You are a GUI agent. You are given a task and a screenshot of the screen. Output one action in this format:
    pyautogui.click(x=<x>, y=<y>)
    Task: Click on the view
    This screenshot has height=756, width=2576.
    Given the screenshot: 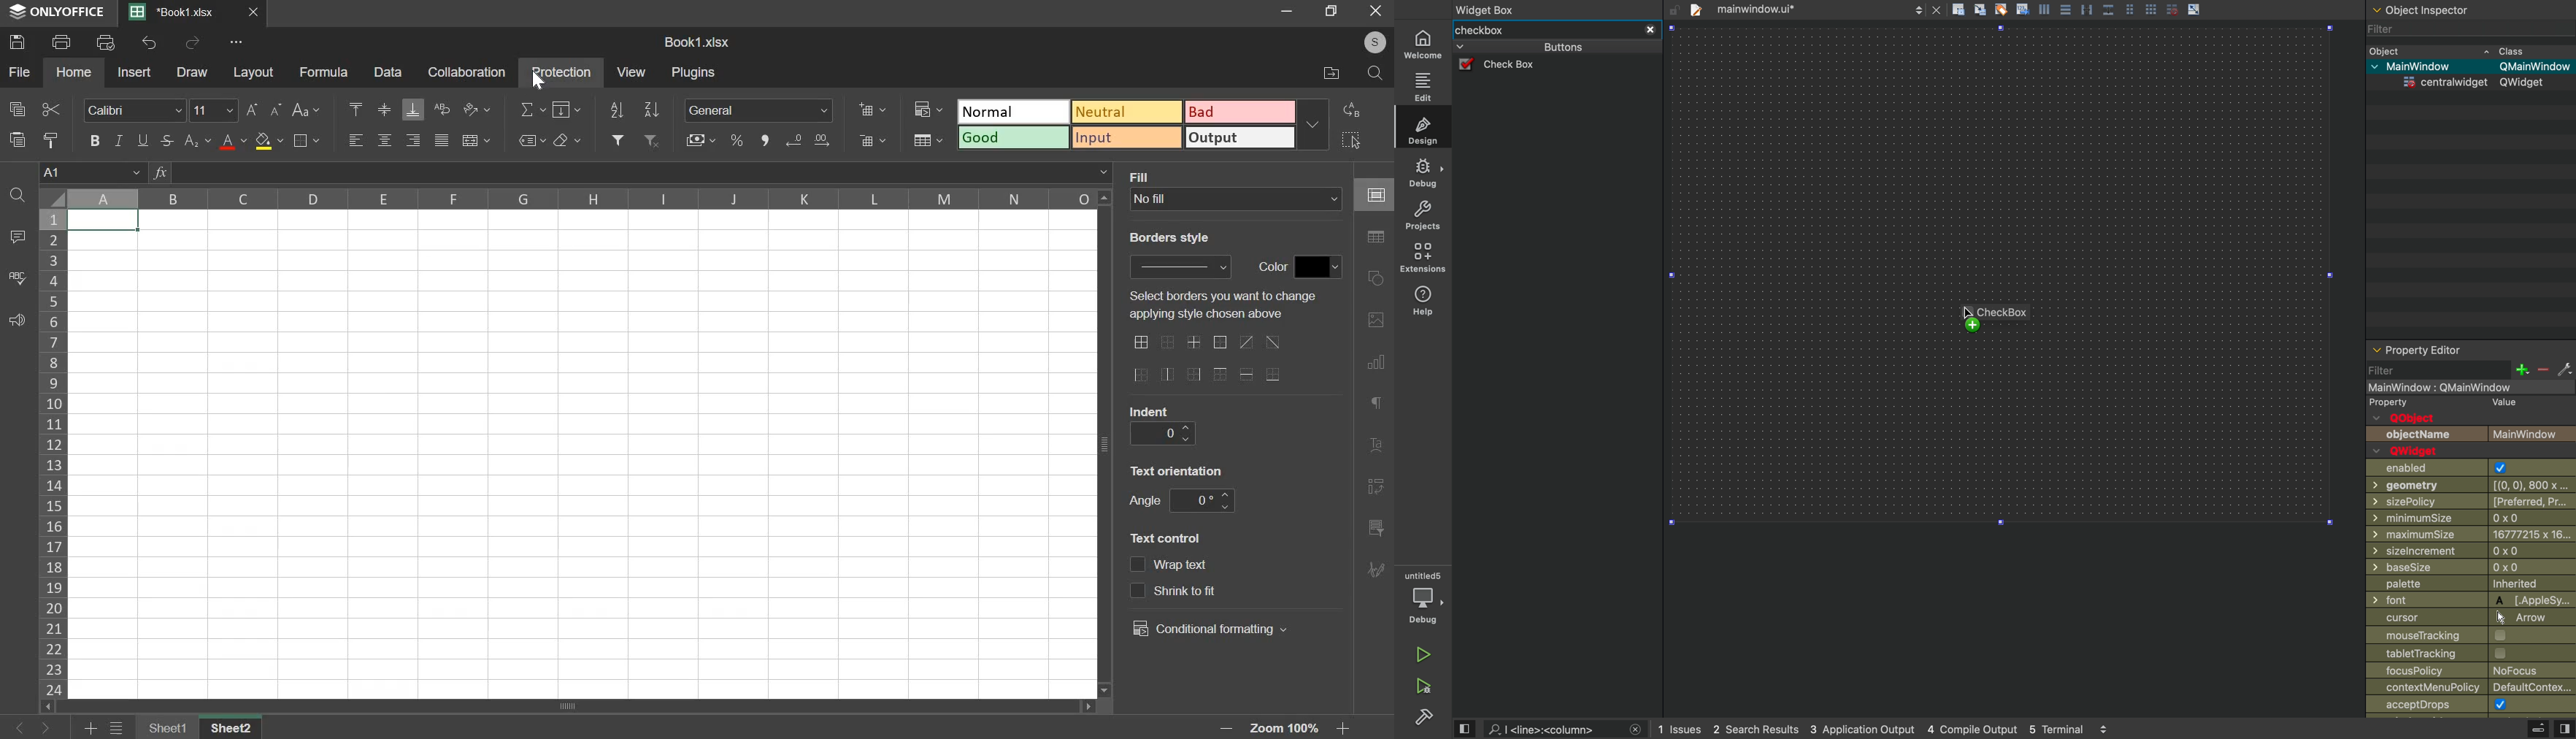 What is the action you would take?
    pyautogui.click(x=632, y=72)
    